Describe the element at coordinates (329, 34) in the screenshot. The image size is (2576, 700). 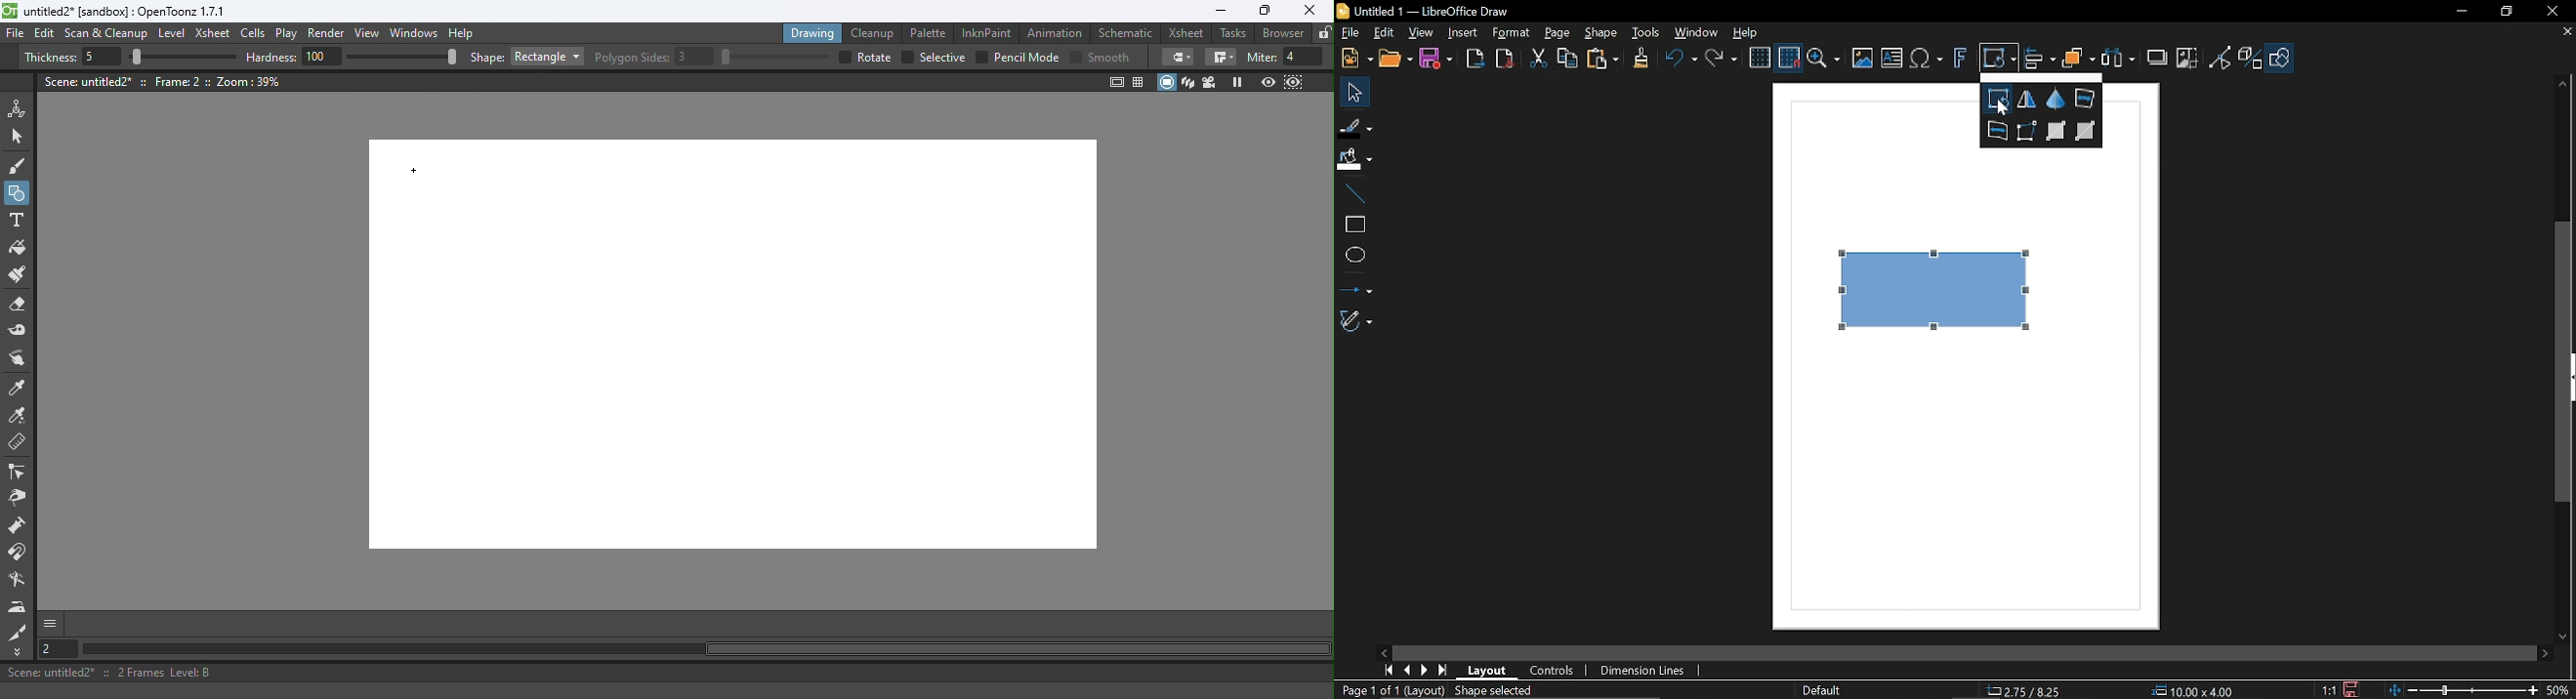
I see `Render` at that location.